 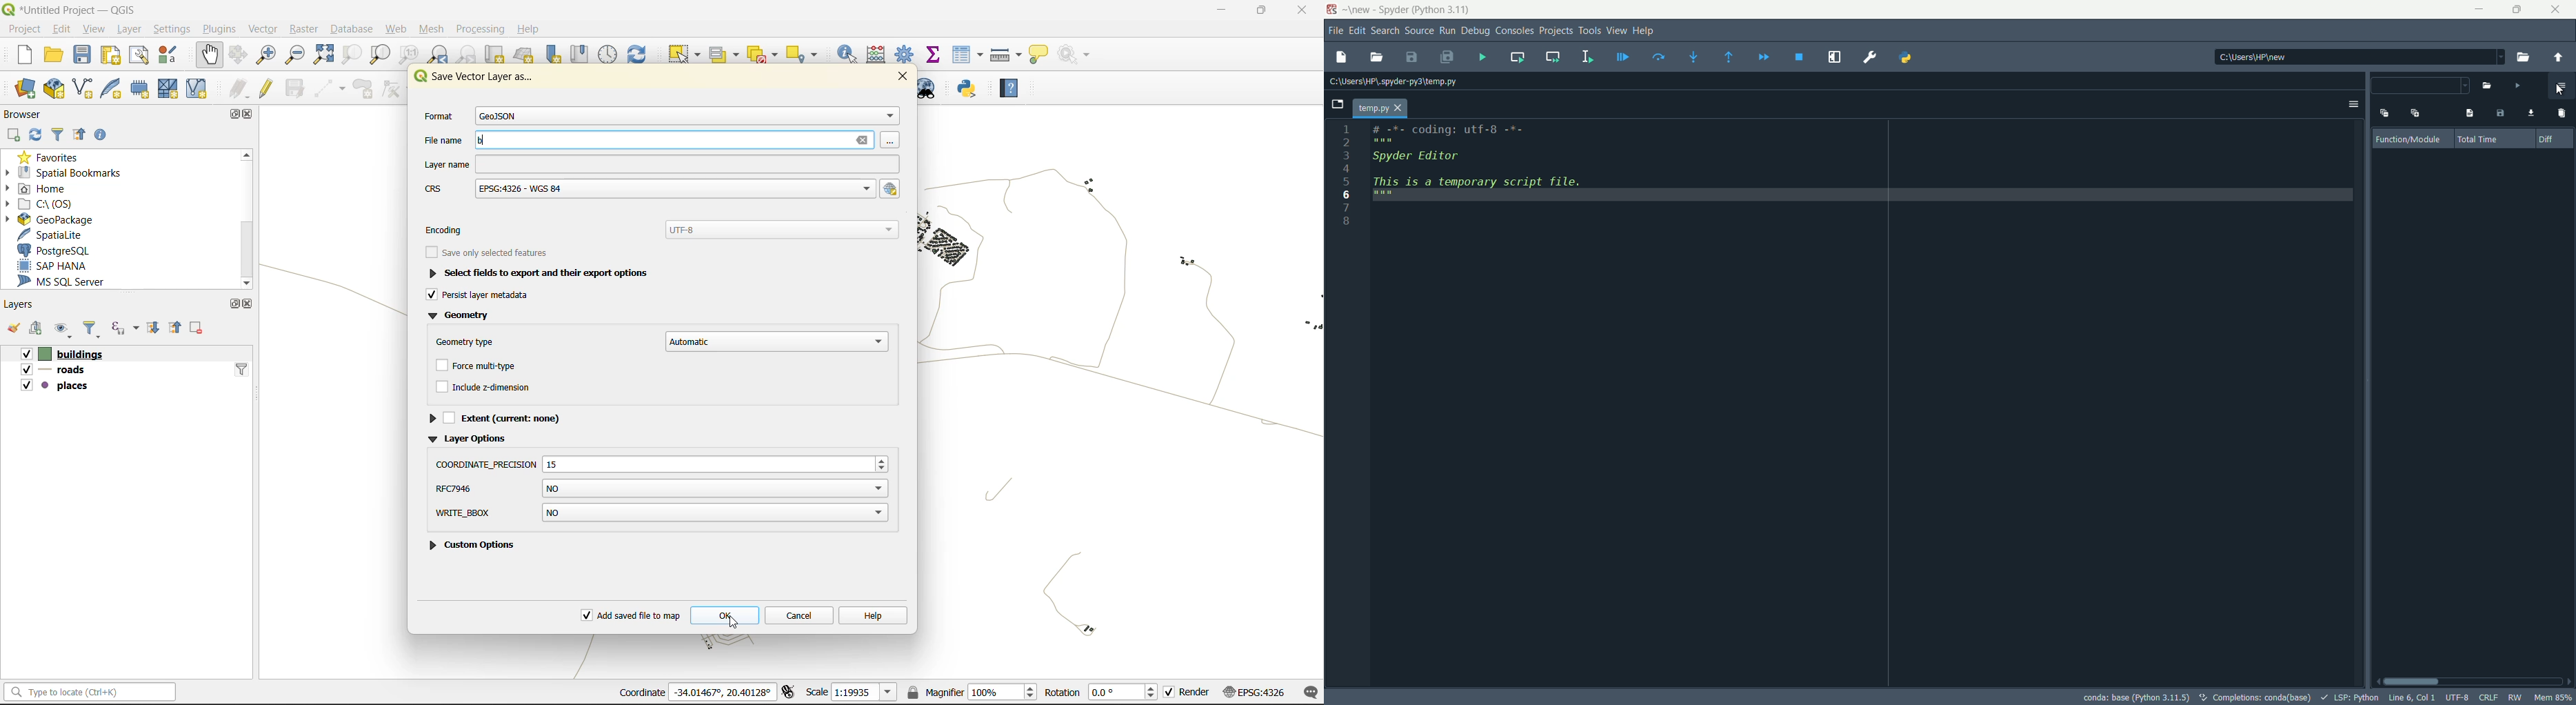 I want to click on debug file, so click(x=1623, y=58).